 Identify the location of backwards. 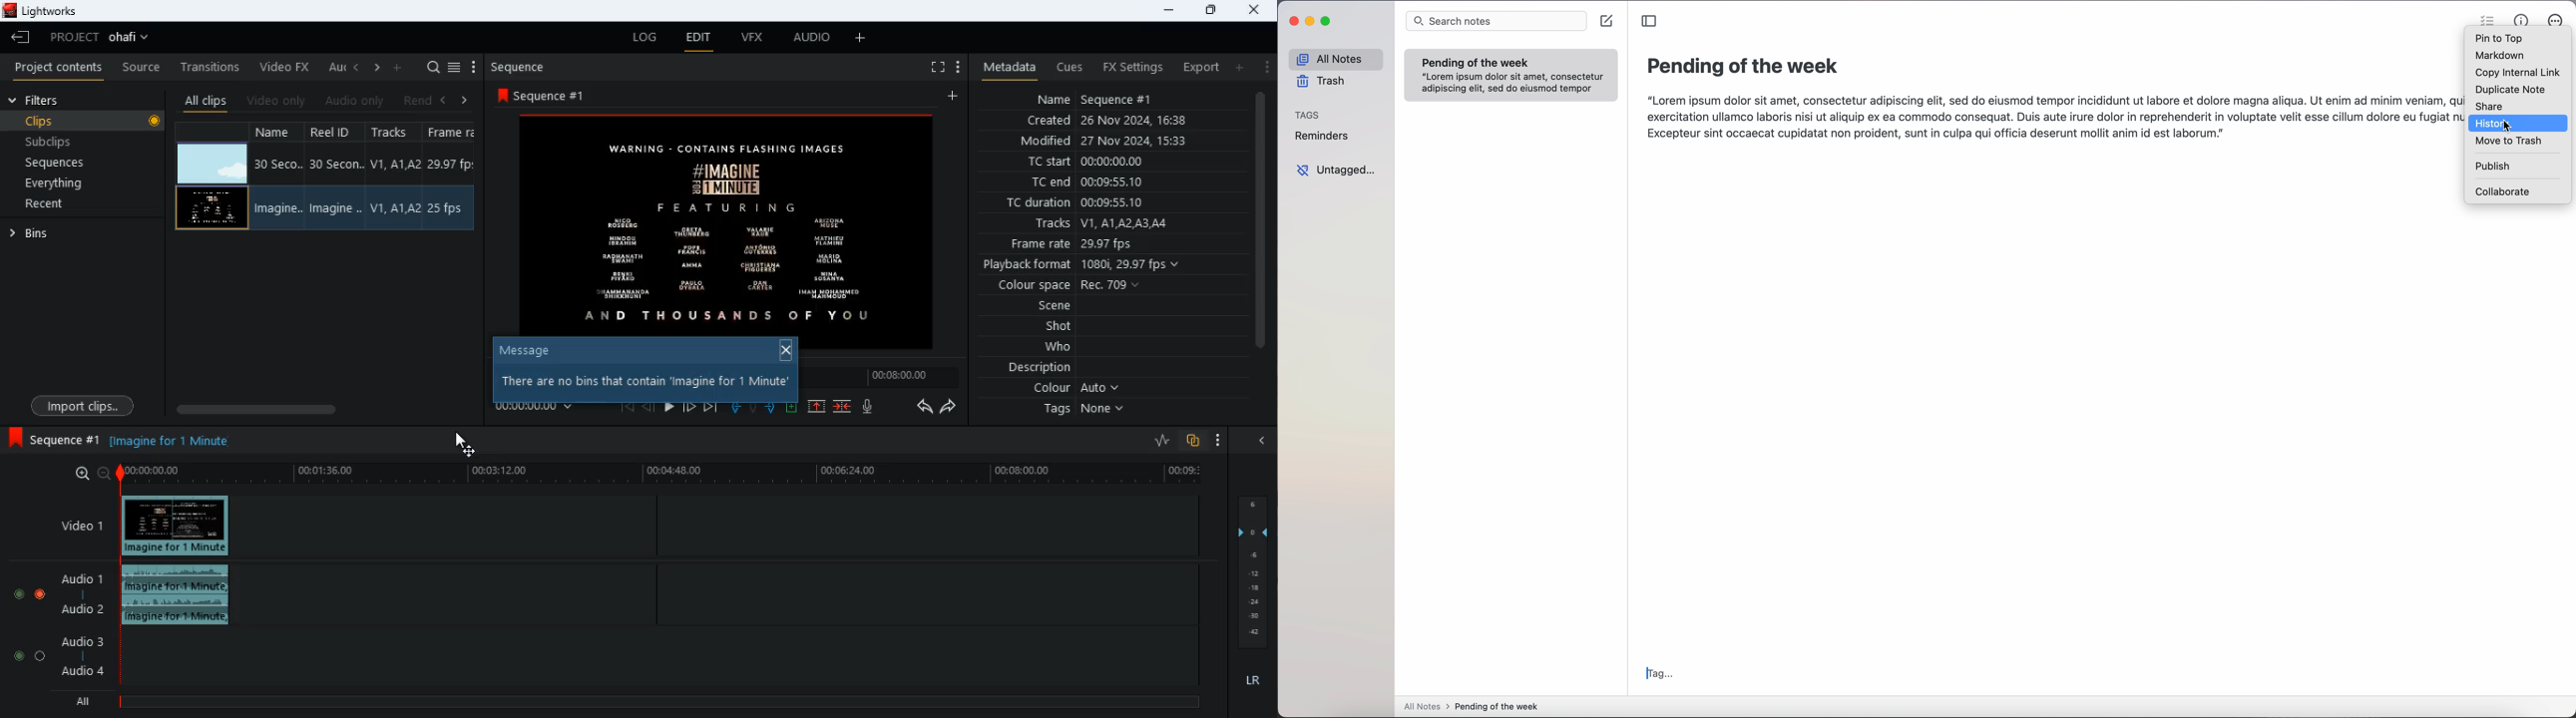
(922, 407).